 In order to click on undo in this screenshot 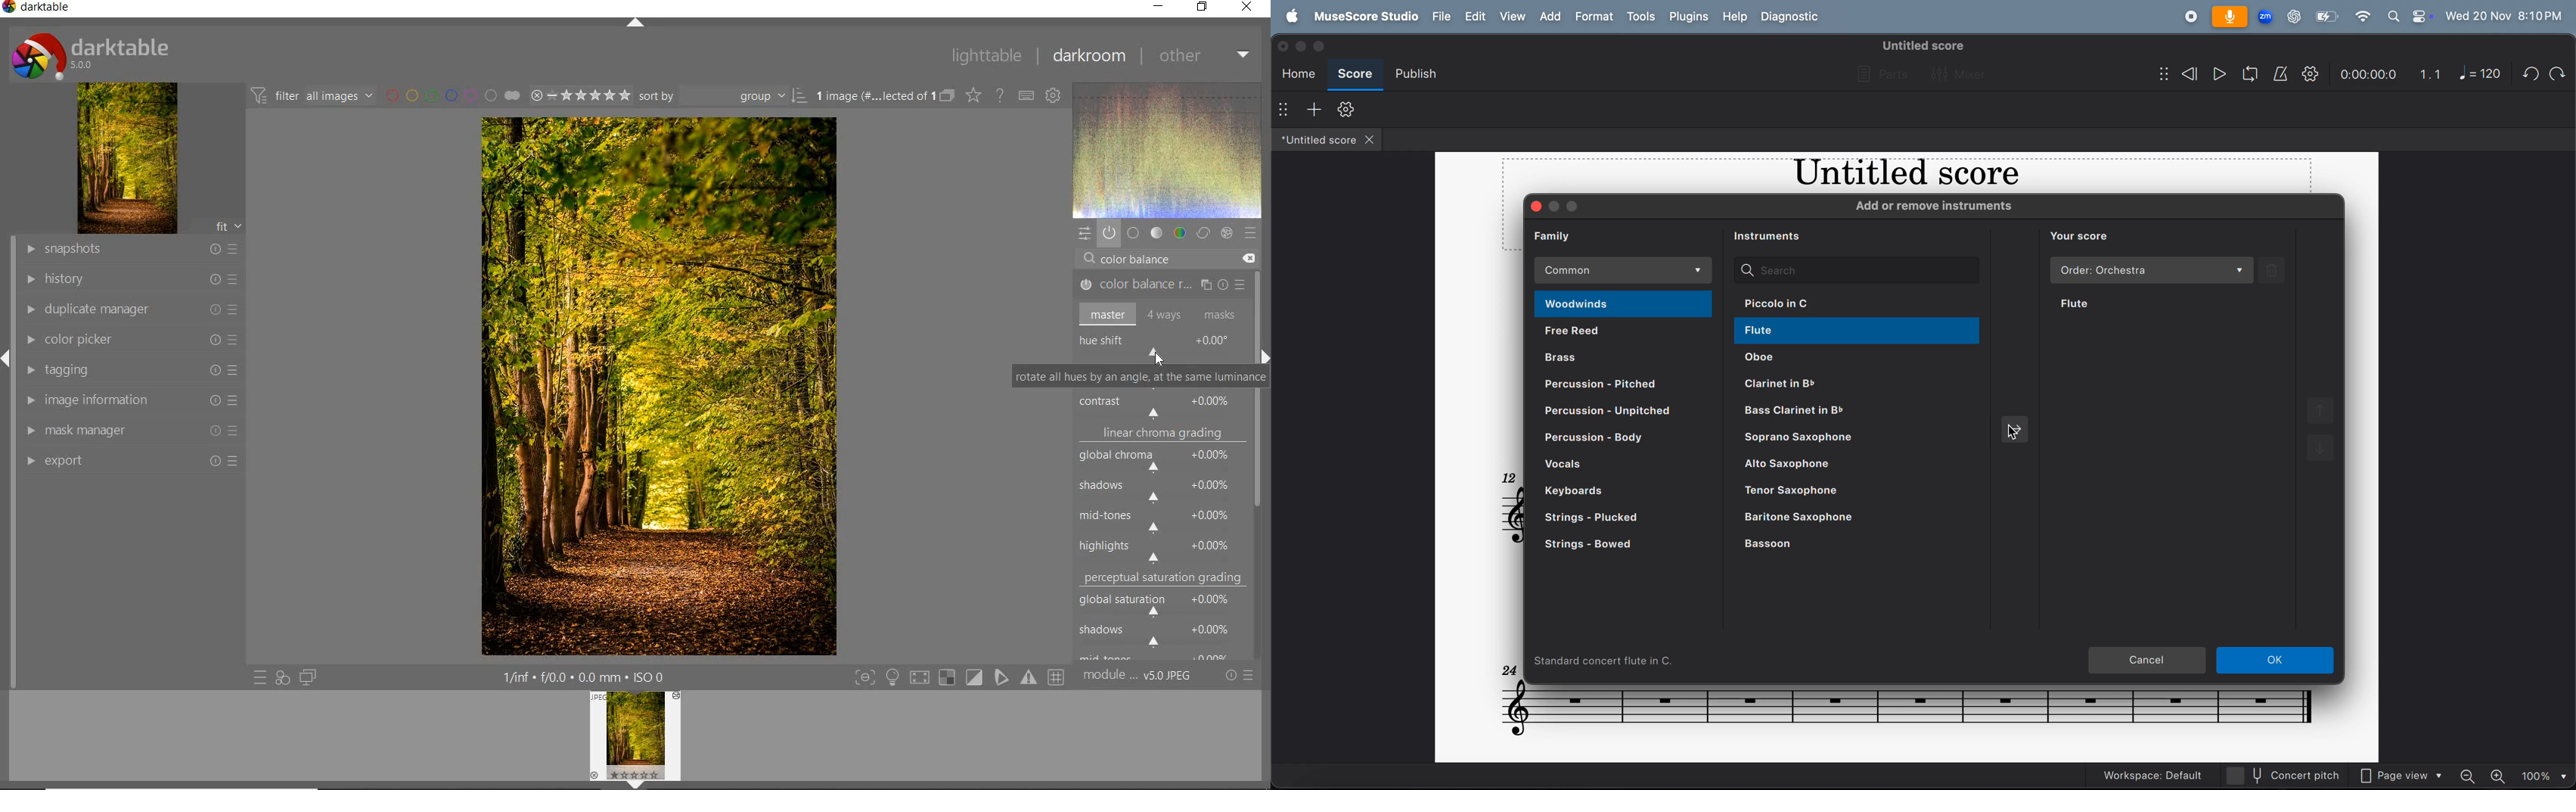, I will do `click(2528, 74)`.